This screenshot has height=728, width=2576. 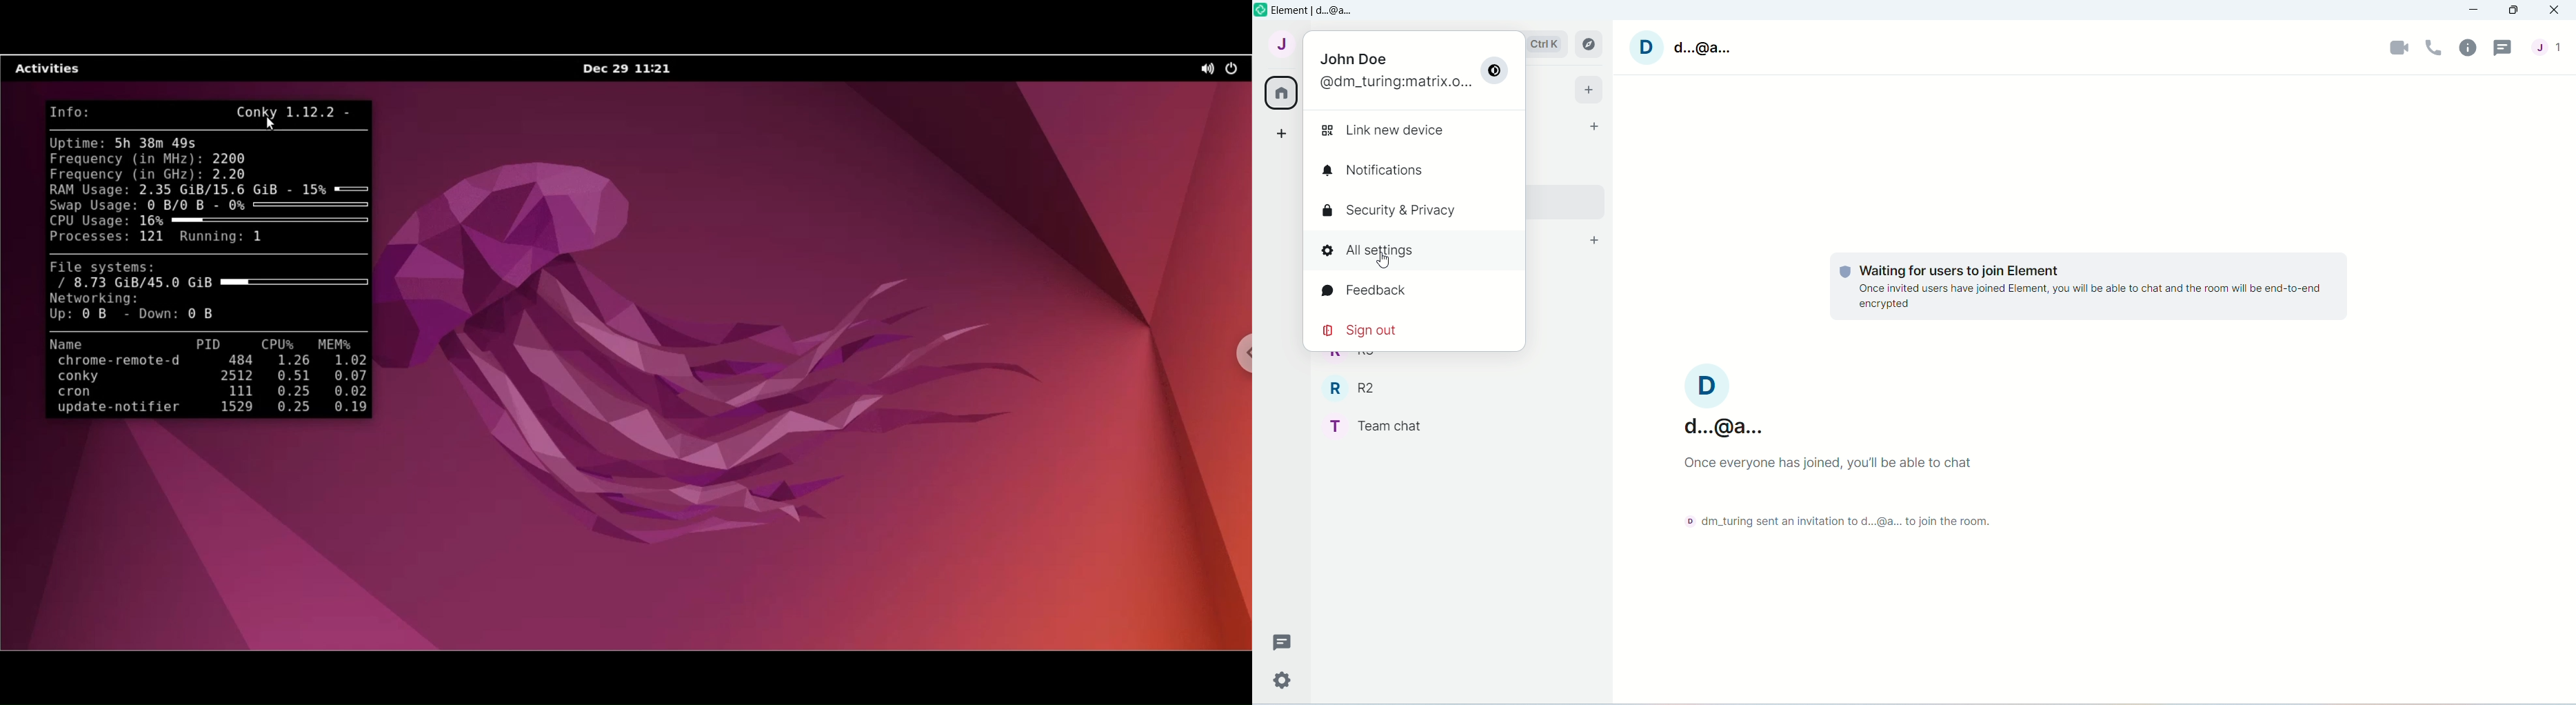 What do you see at coordinates (2504, 50) in the screenshot?
I see `Threads` at bounding box center [2504, 50].